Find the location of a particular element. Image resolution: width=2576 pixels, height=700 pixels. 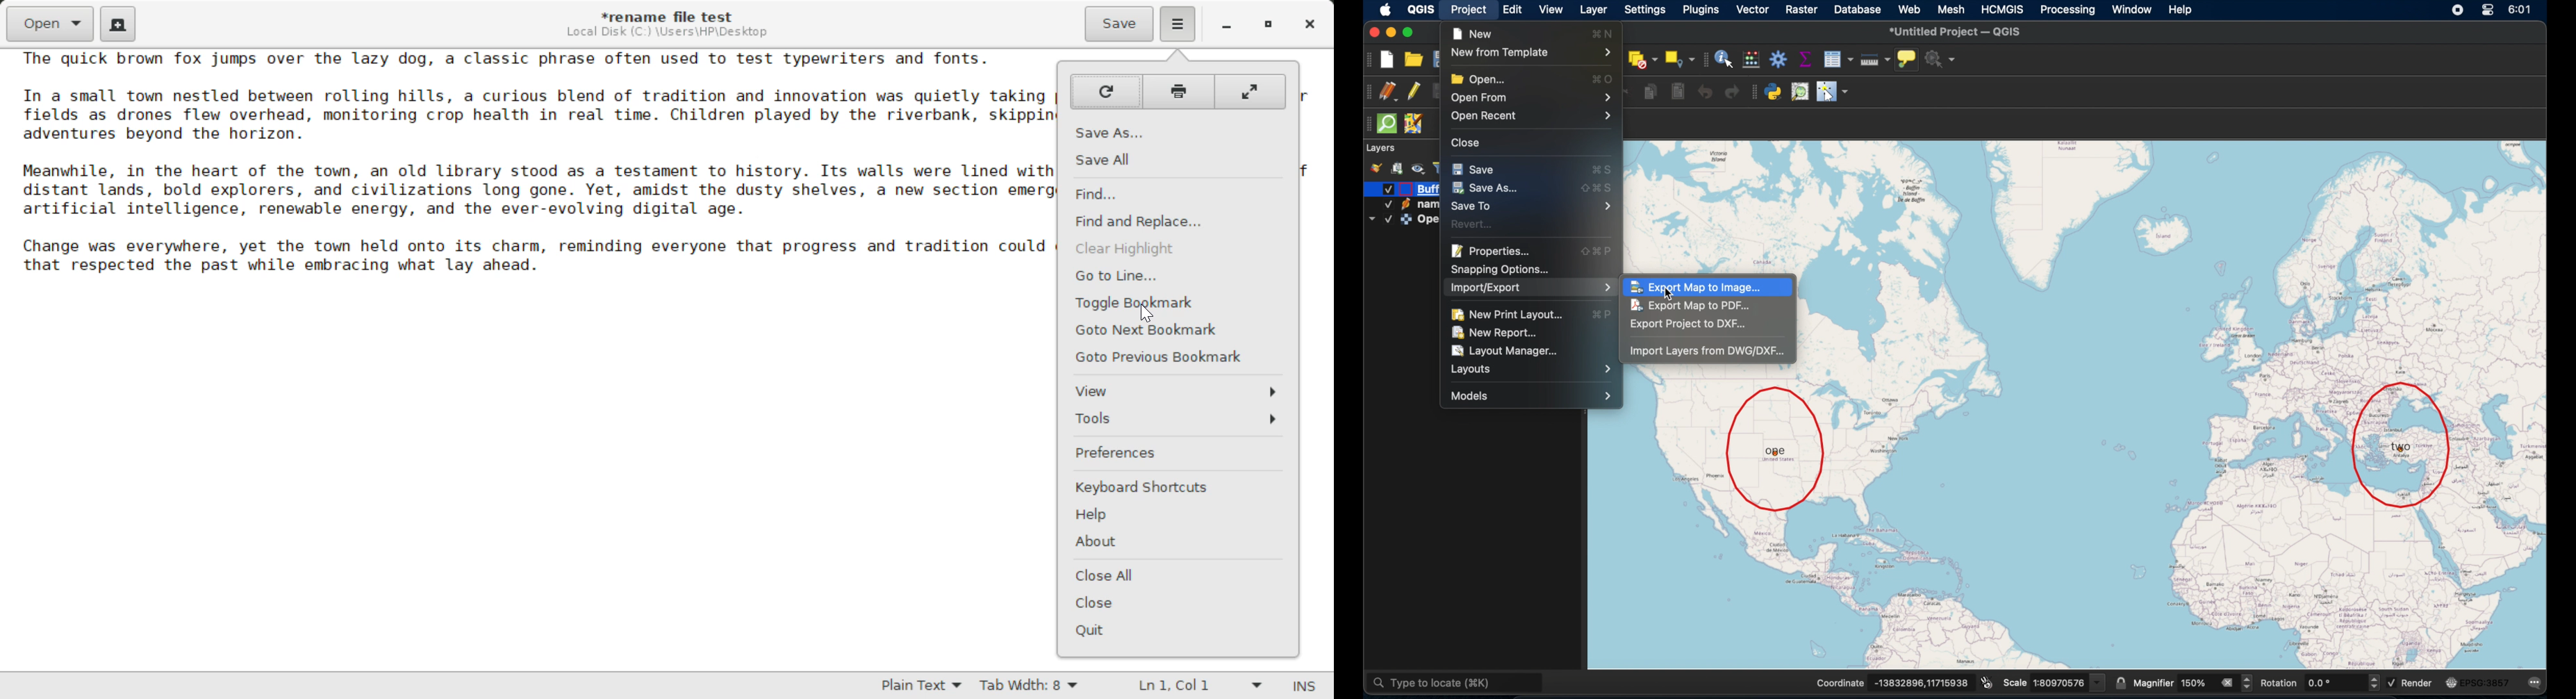

Full Screen Mode is located at coordinates (1253, 91).